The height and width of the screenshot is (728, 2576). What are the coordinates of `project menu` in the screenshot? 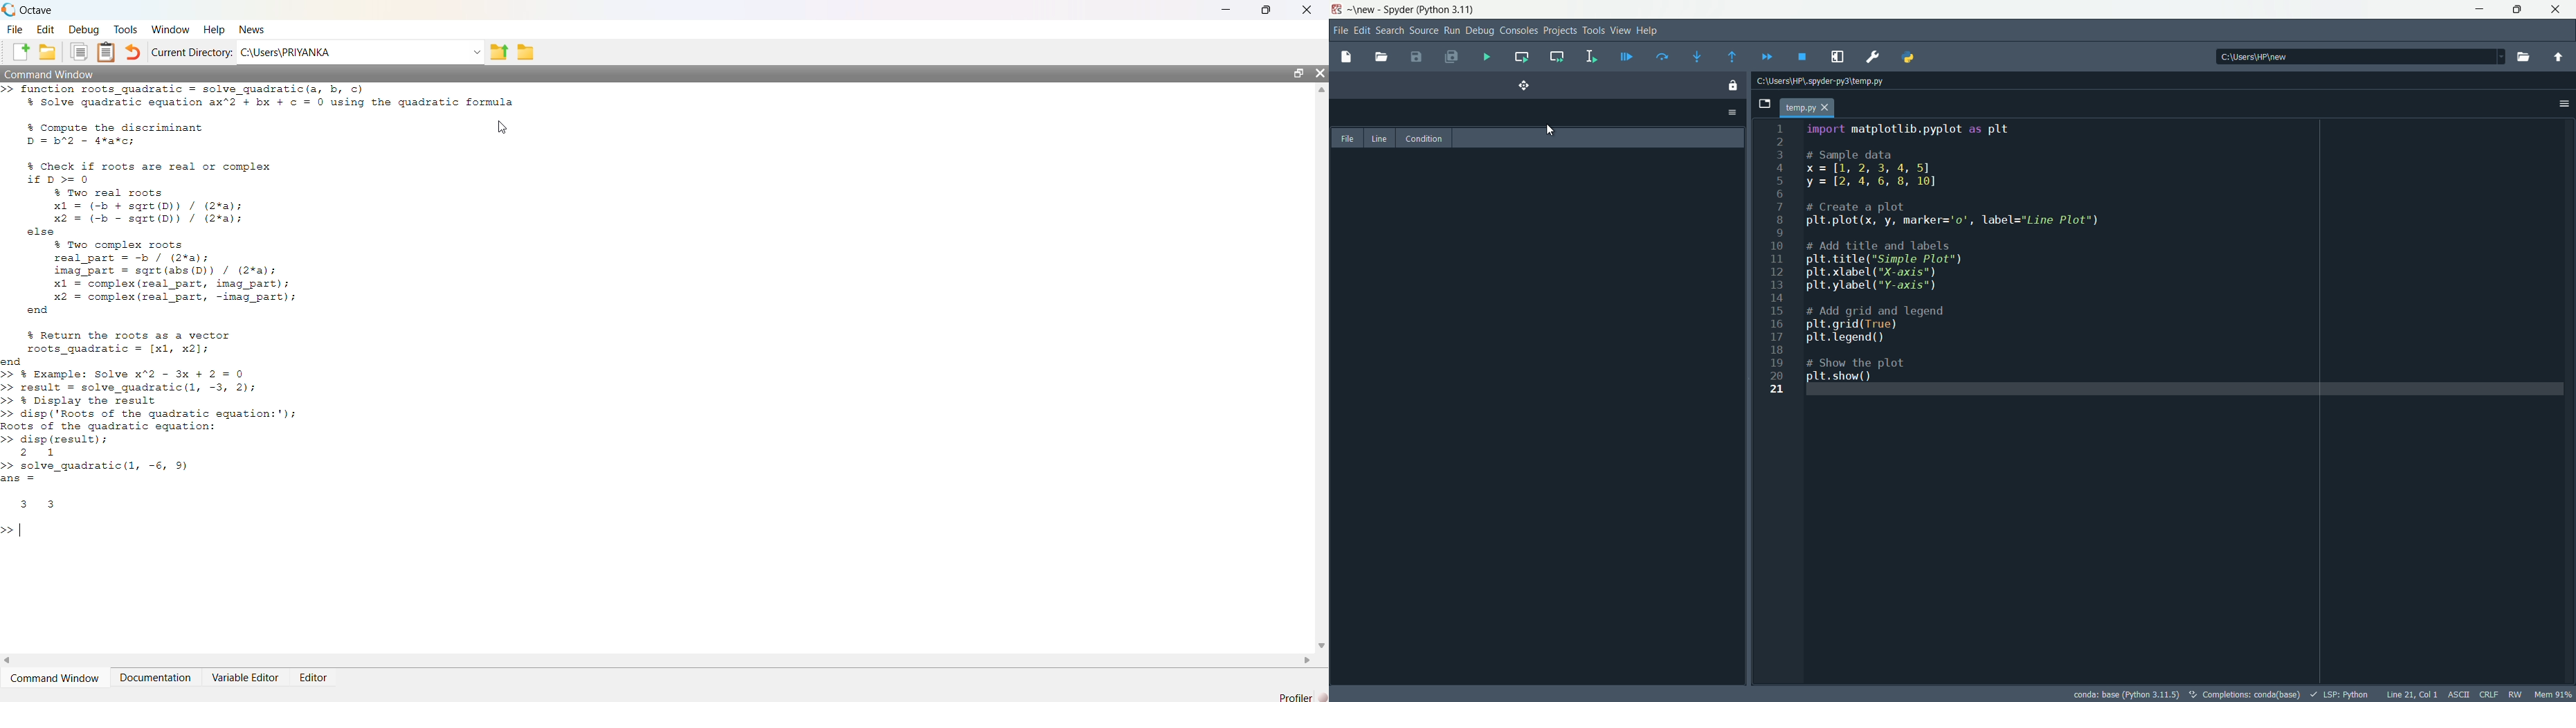 It's located at (1559, 29).